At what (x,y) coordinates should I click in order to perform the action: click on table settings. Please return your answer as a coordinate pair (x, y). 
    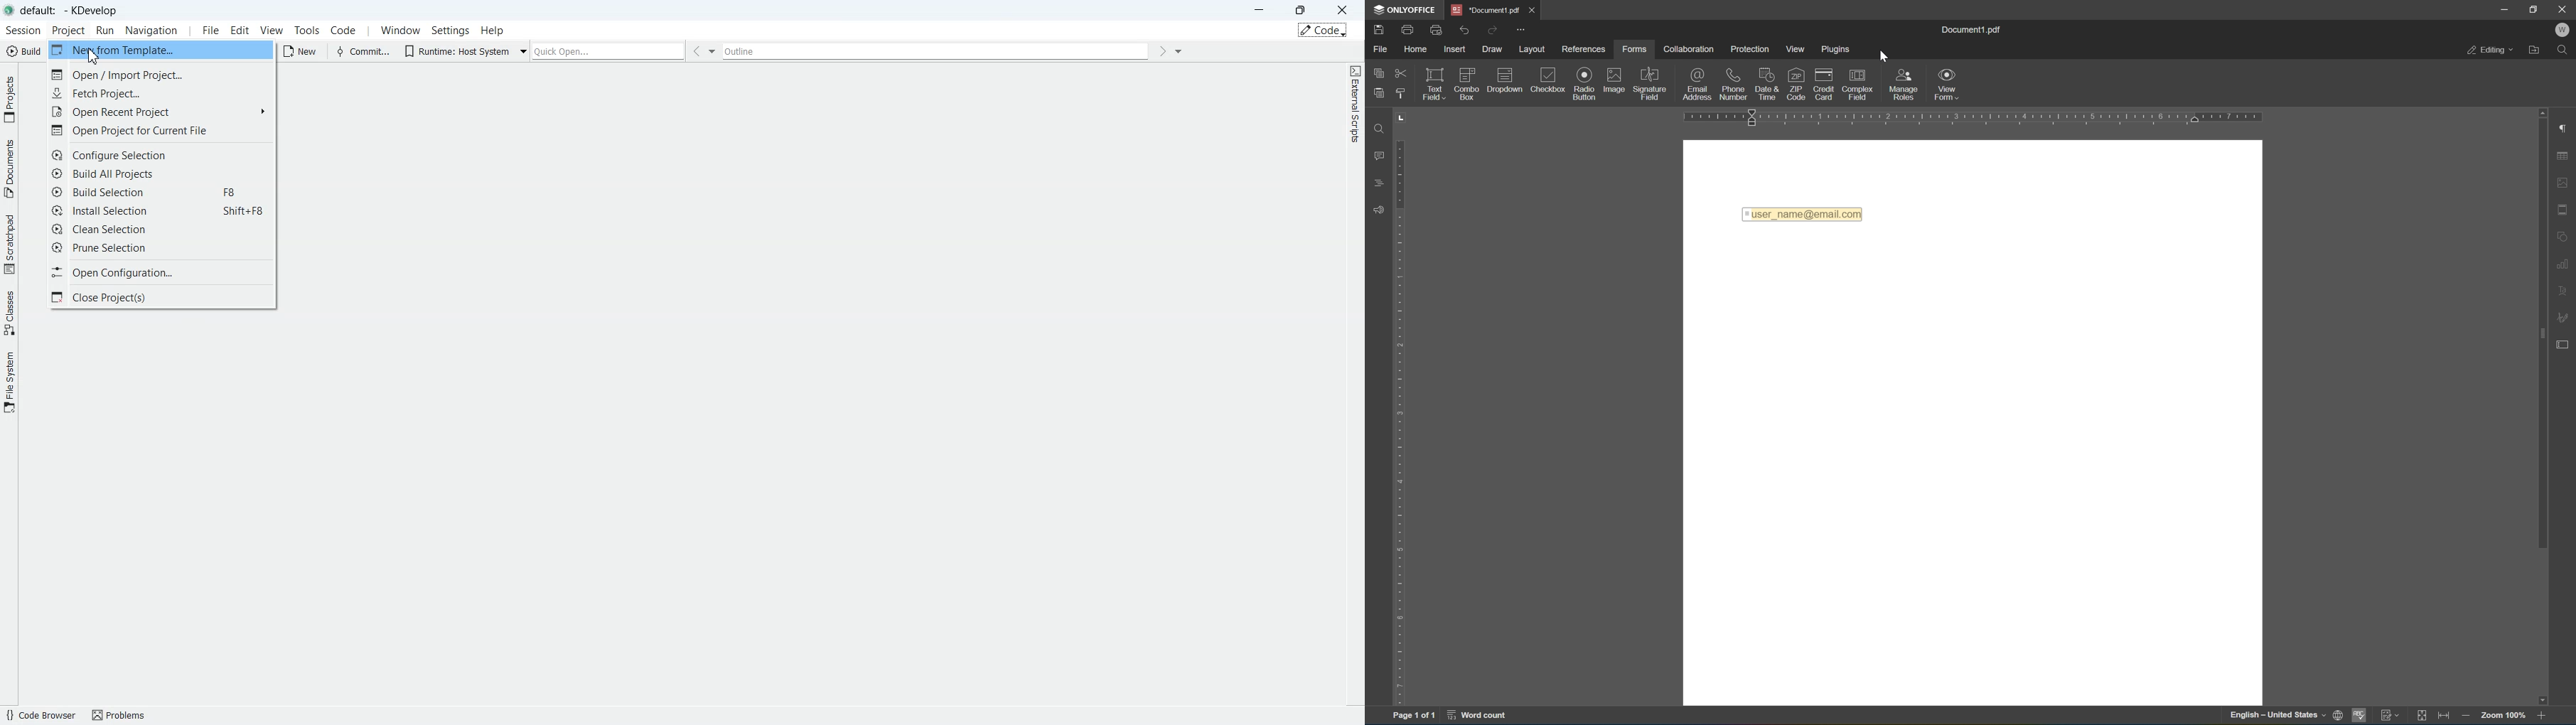
    Looking at the image, I should click on (2565, 152).